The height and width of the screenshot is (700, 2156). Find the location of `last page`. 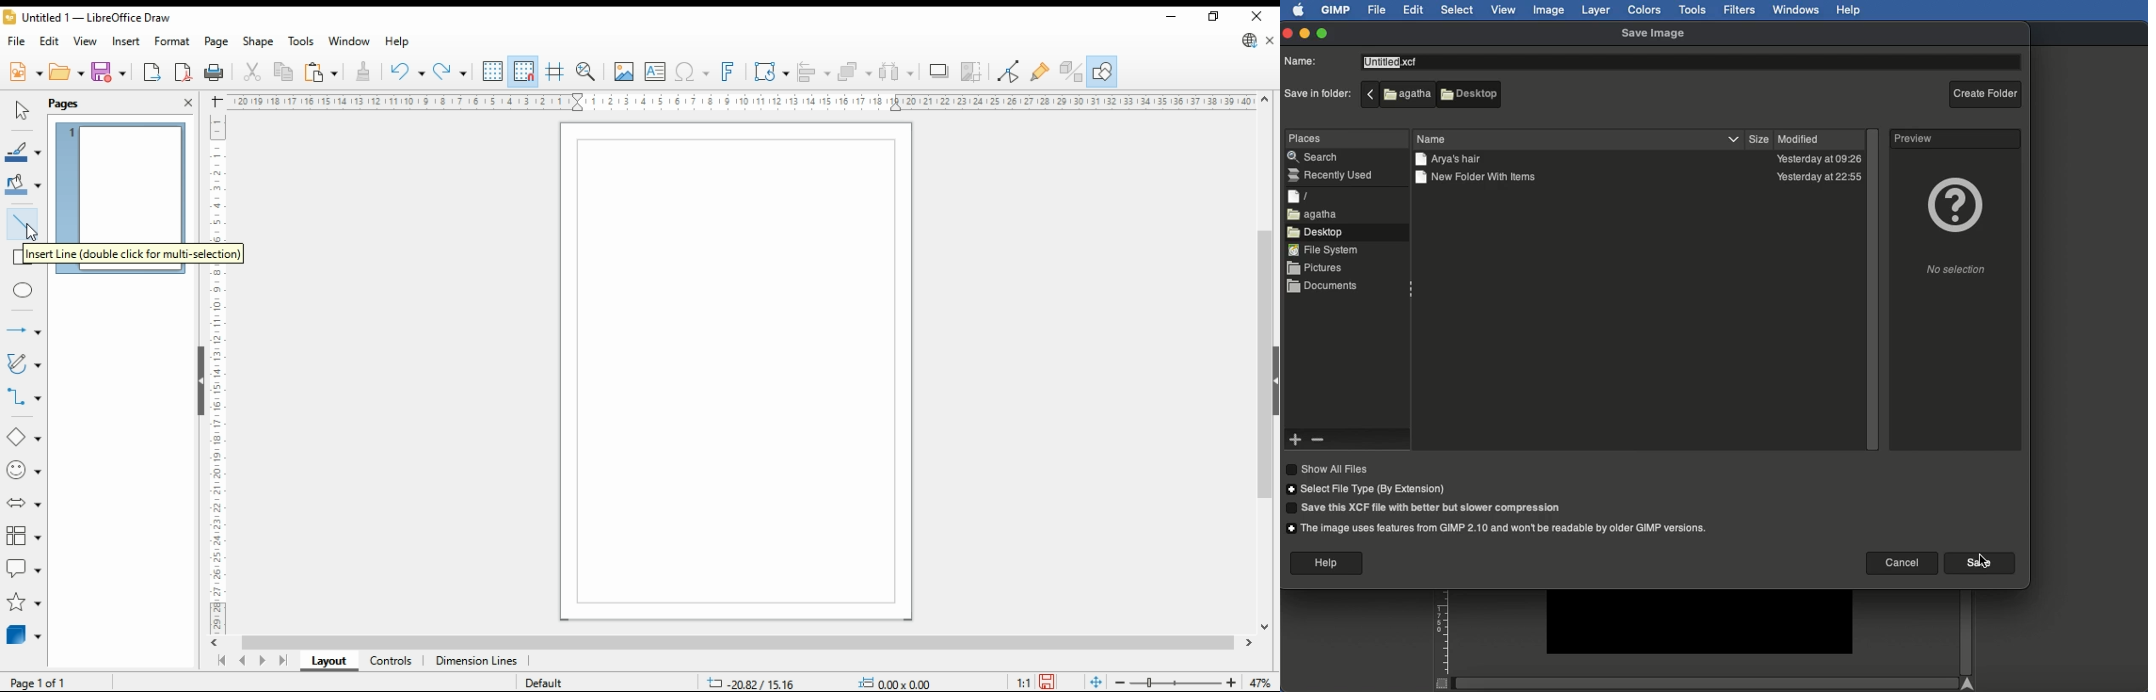

last page is located at coordinates (284, 662).